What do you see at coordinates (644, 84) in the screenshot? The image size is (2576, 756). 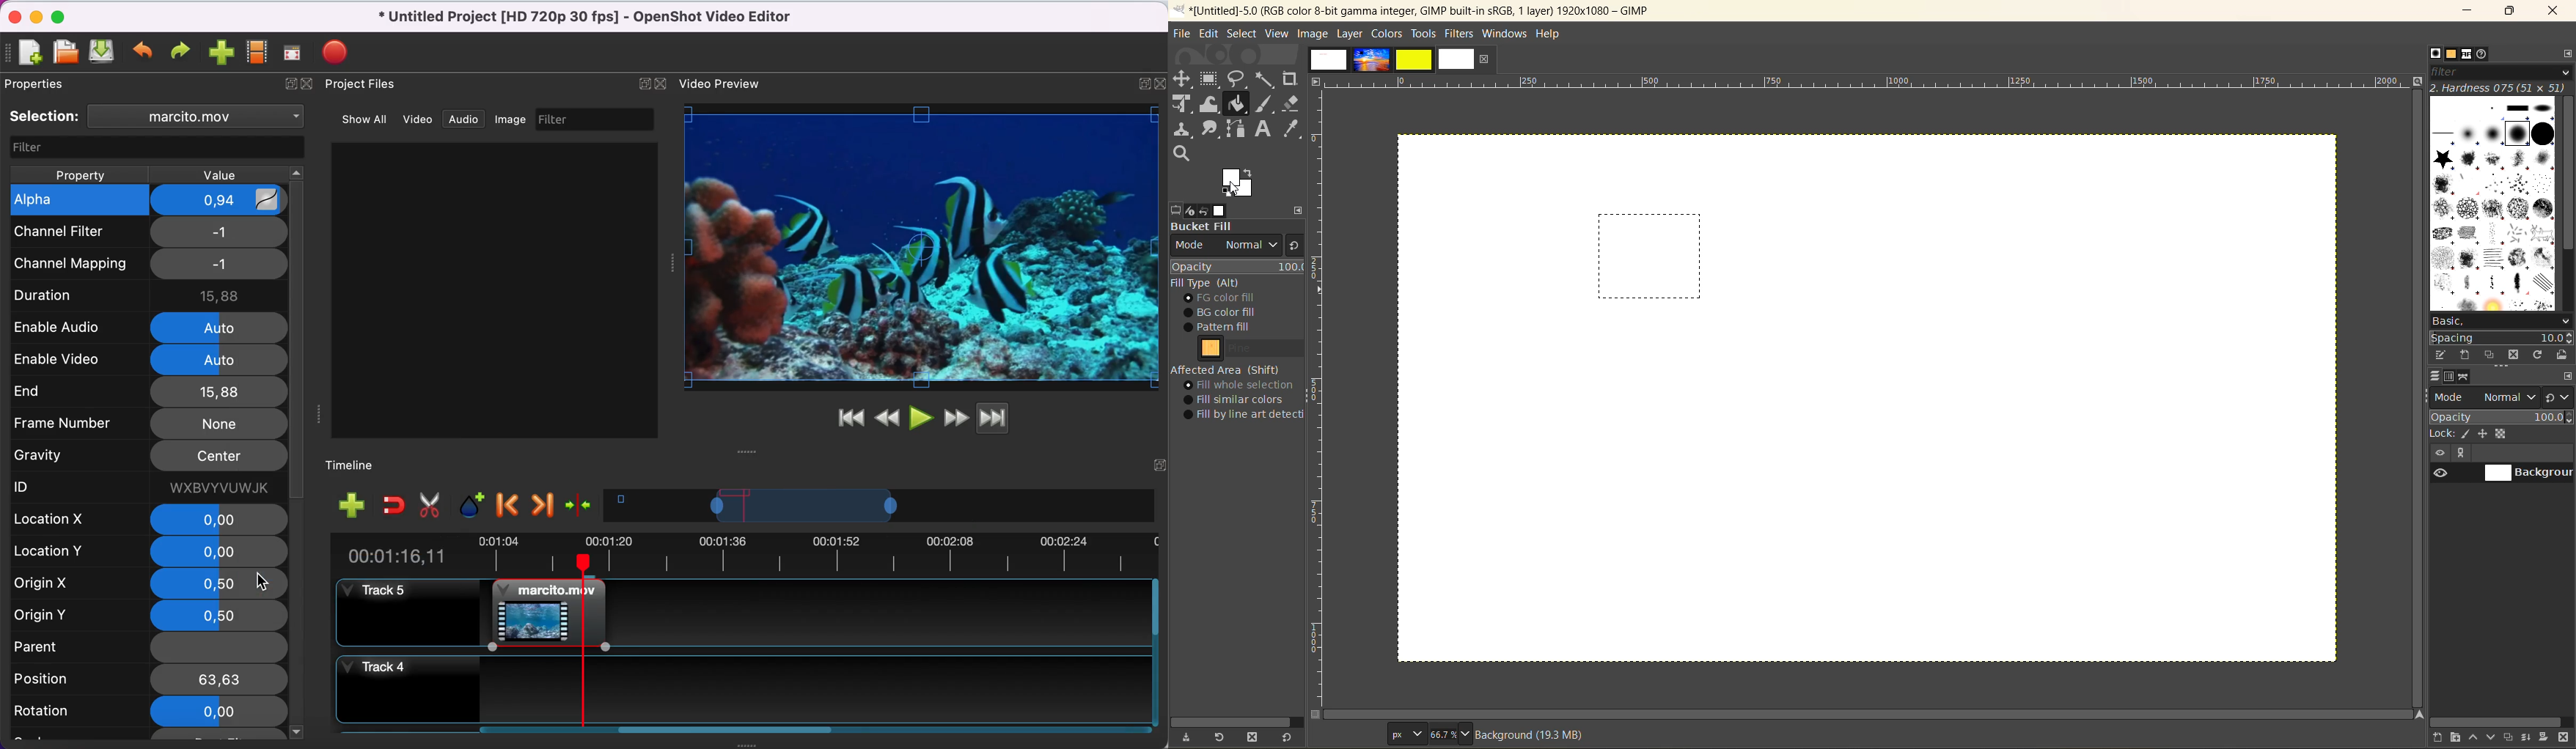 I see `expand/hide` at bounding box center [644, 84].